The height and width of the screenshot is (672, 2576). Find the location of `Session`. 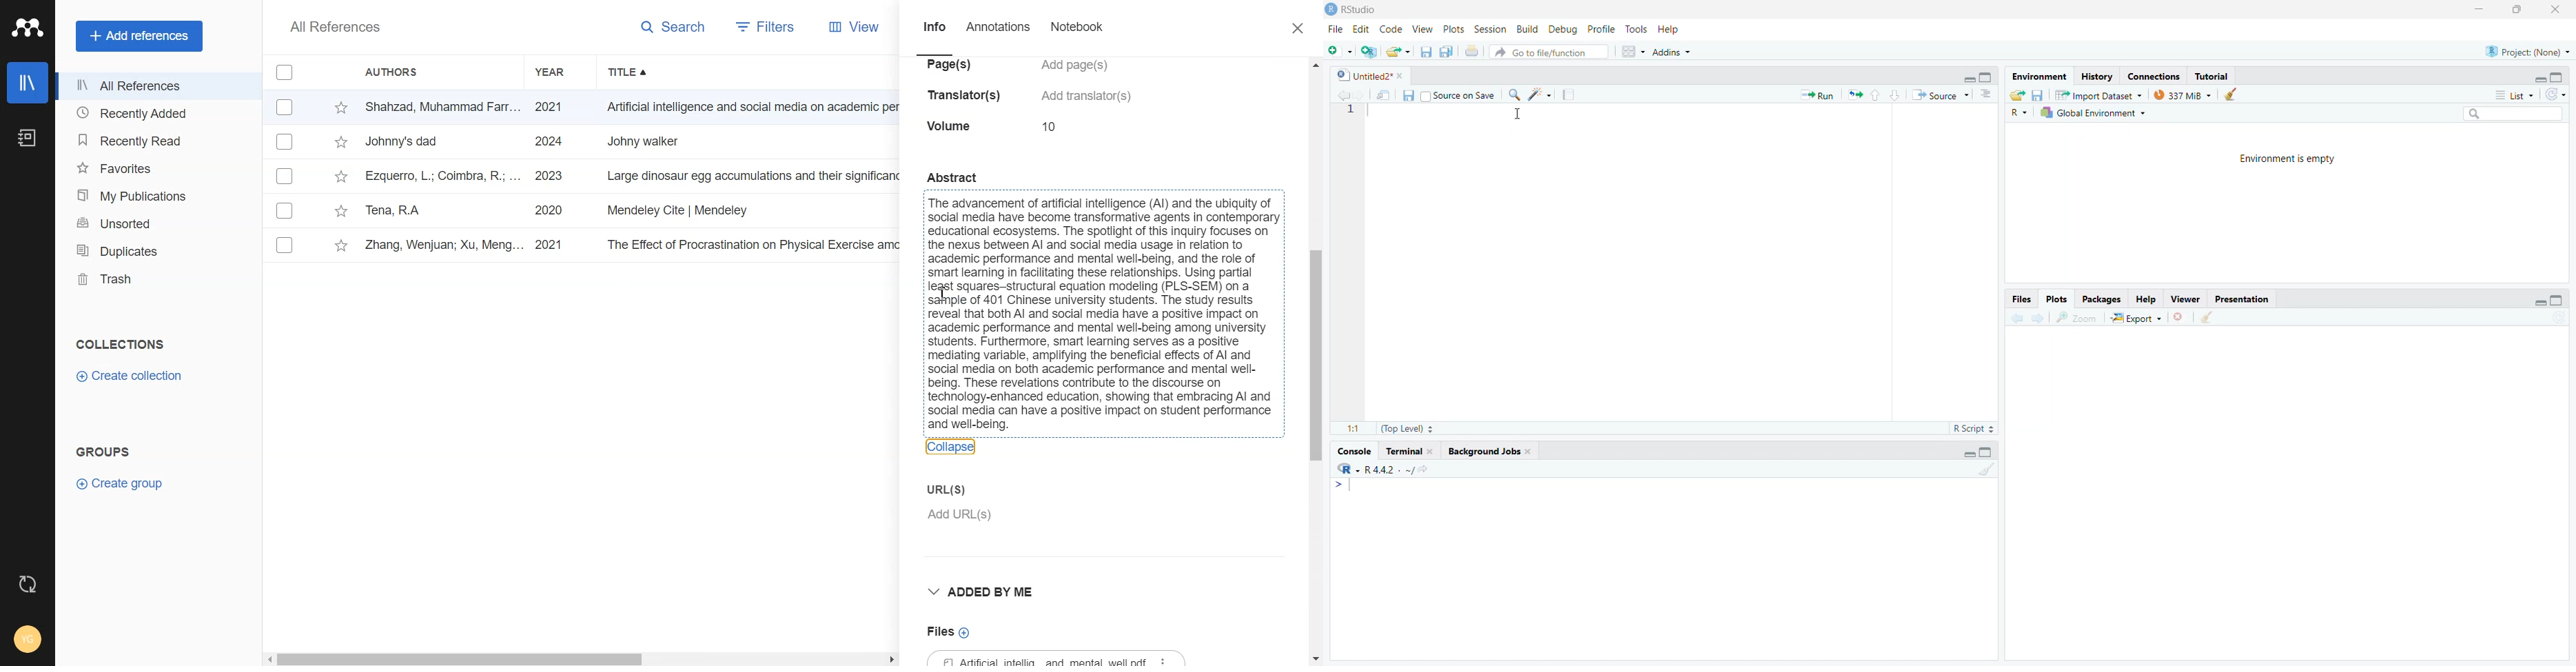

Session is located at coordinates (1490, 31).